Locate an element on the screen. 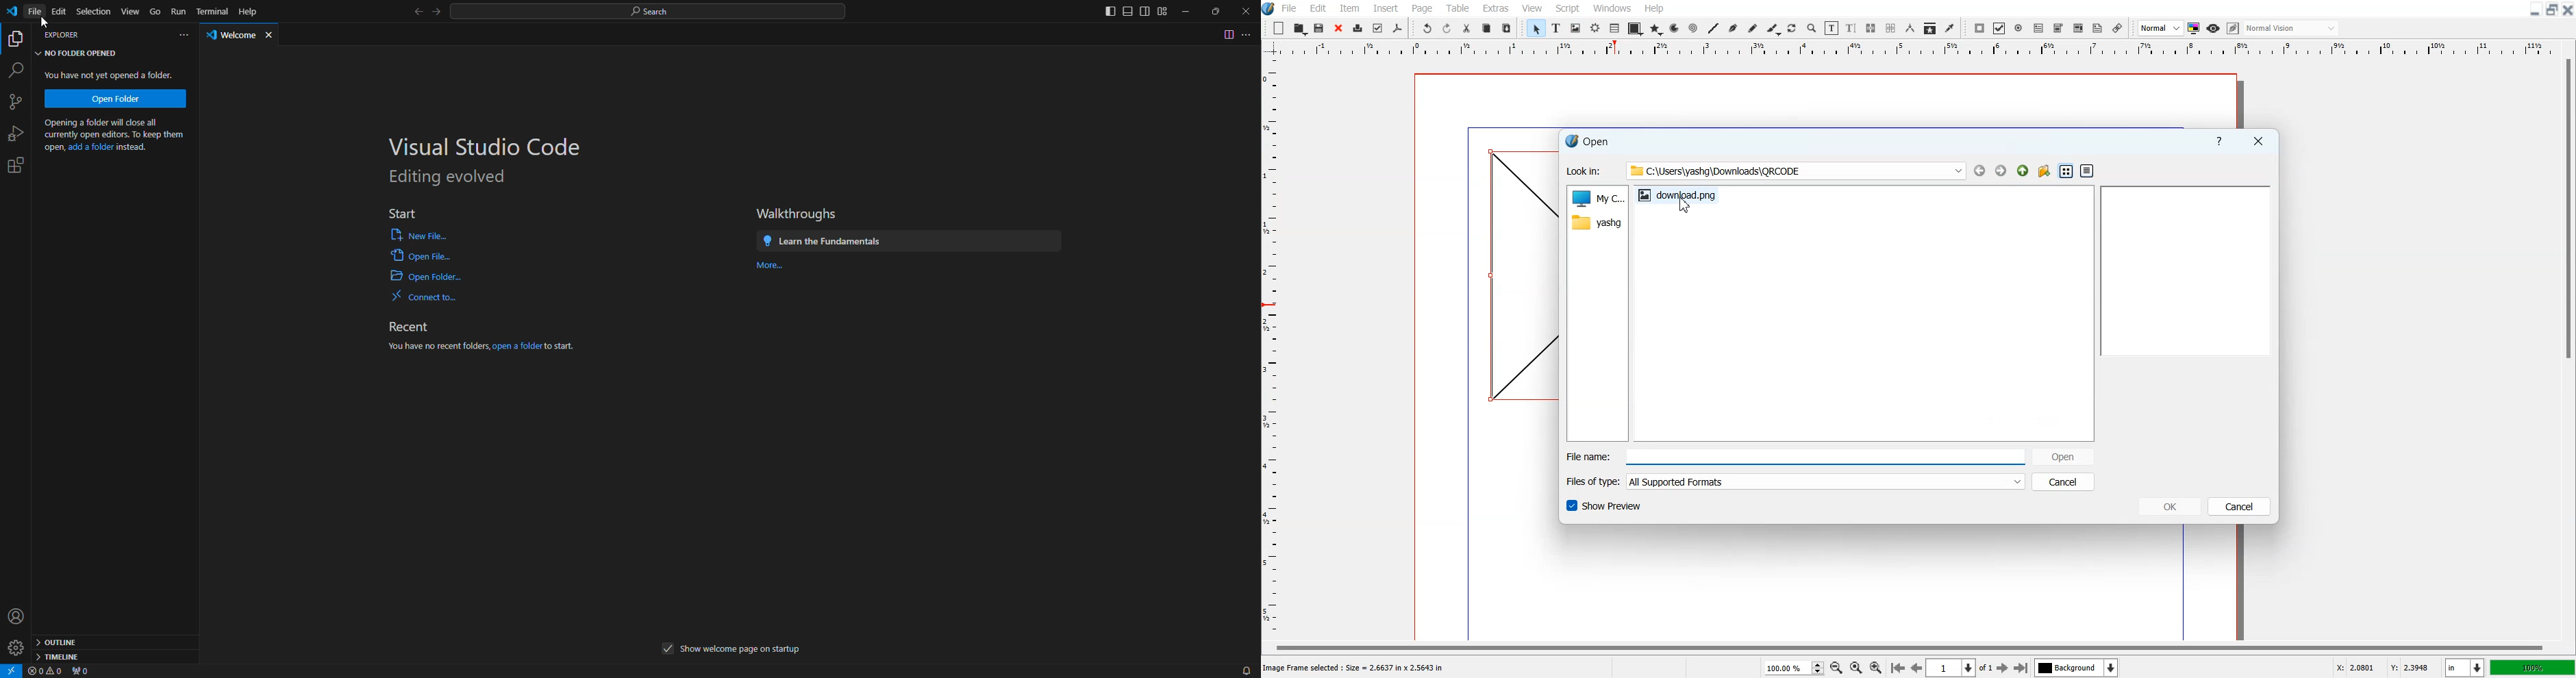 The width and height of the screenshot is (2576, 700). Insert is located at coordinates (1384, 8).